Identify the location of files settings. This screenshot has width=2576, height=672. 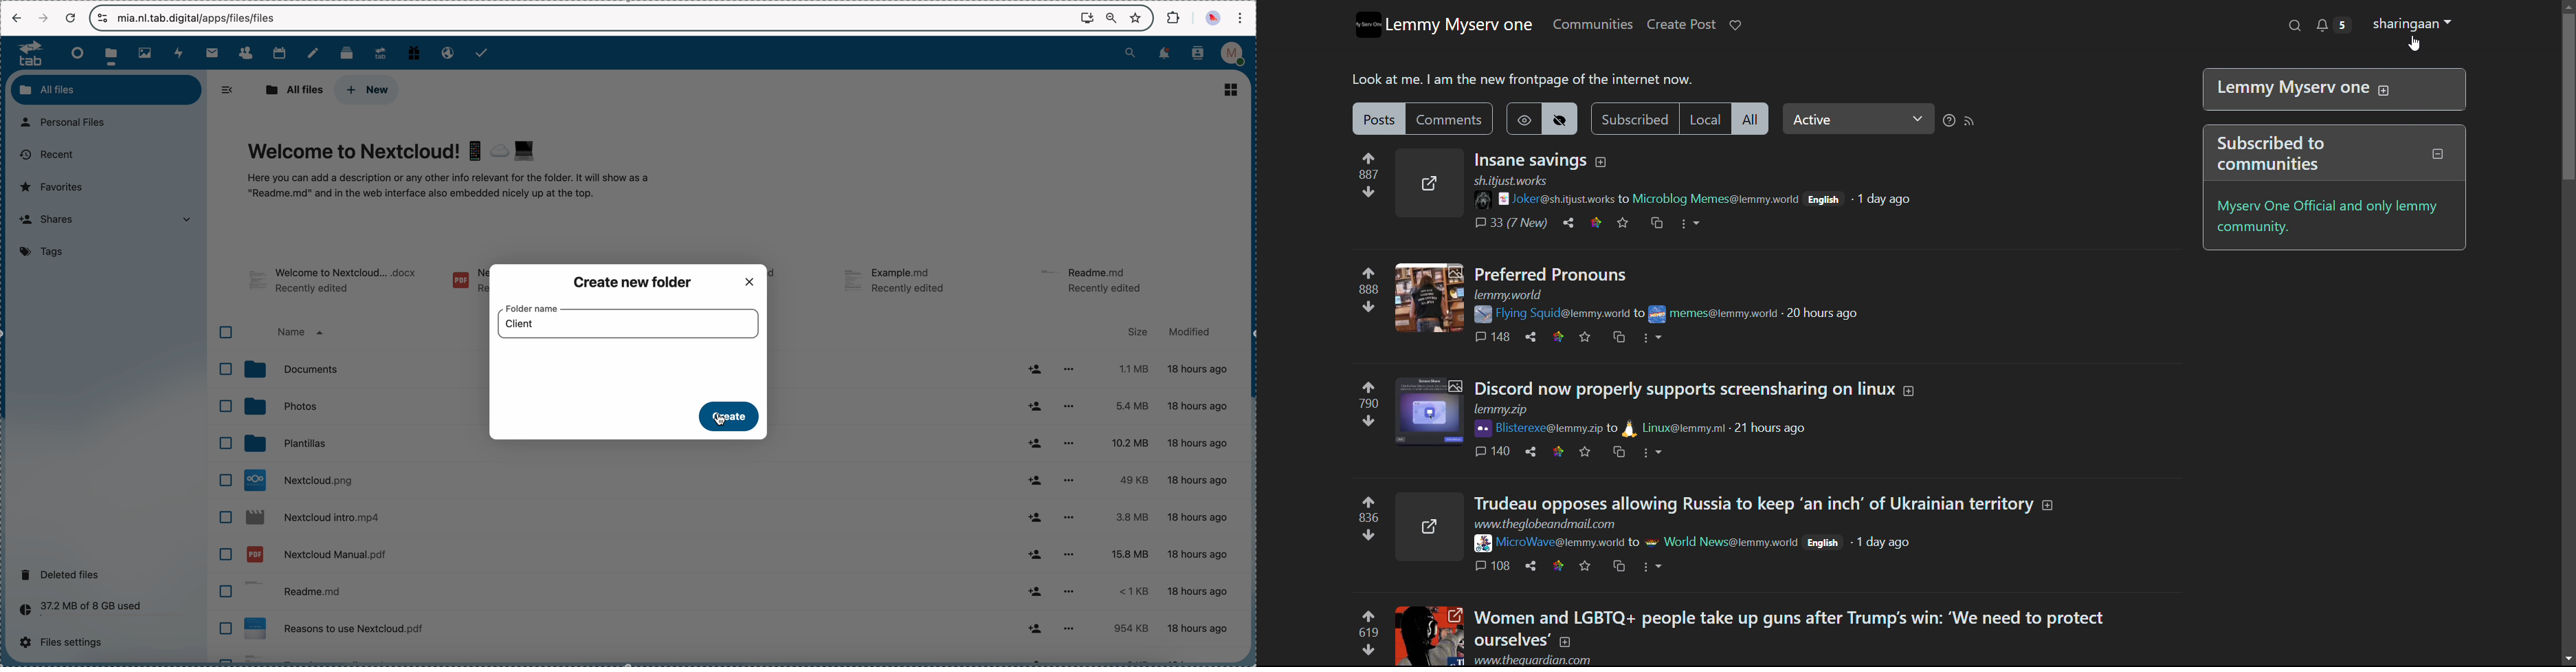
(66, 643).